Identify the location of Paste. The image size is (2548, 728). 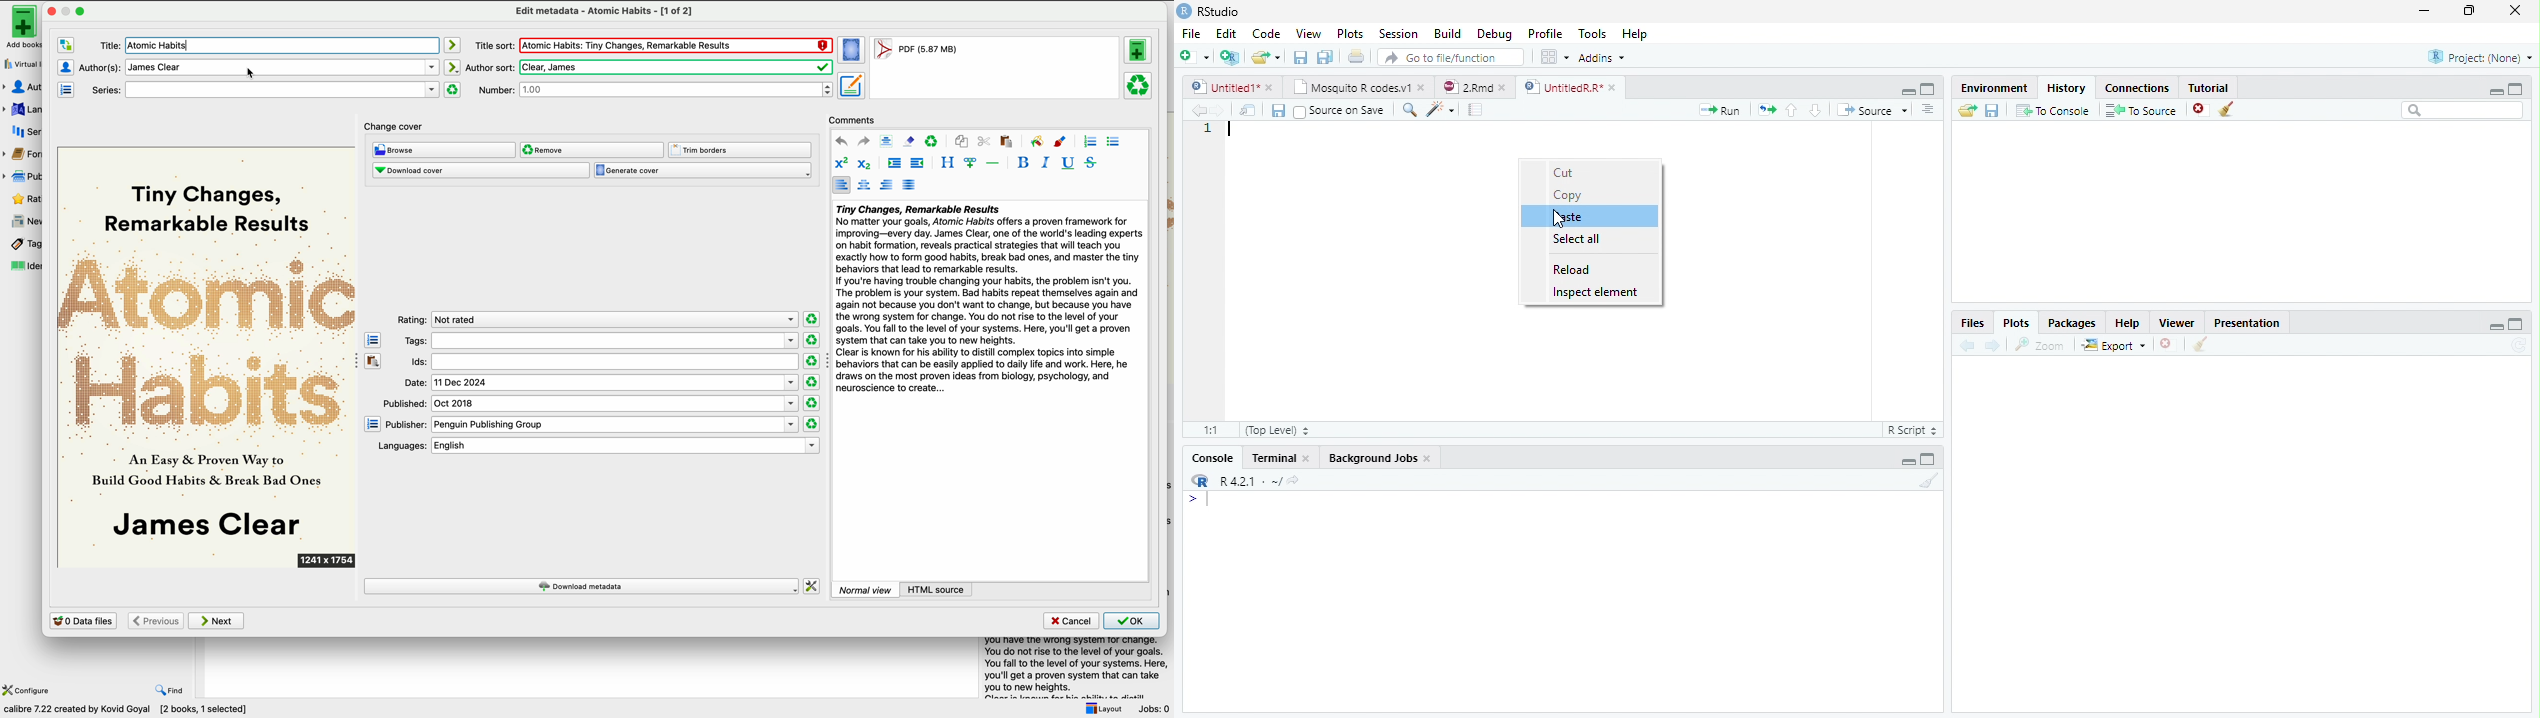
(1571, 217).